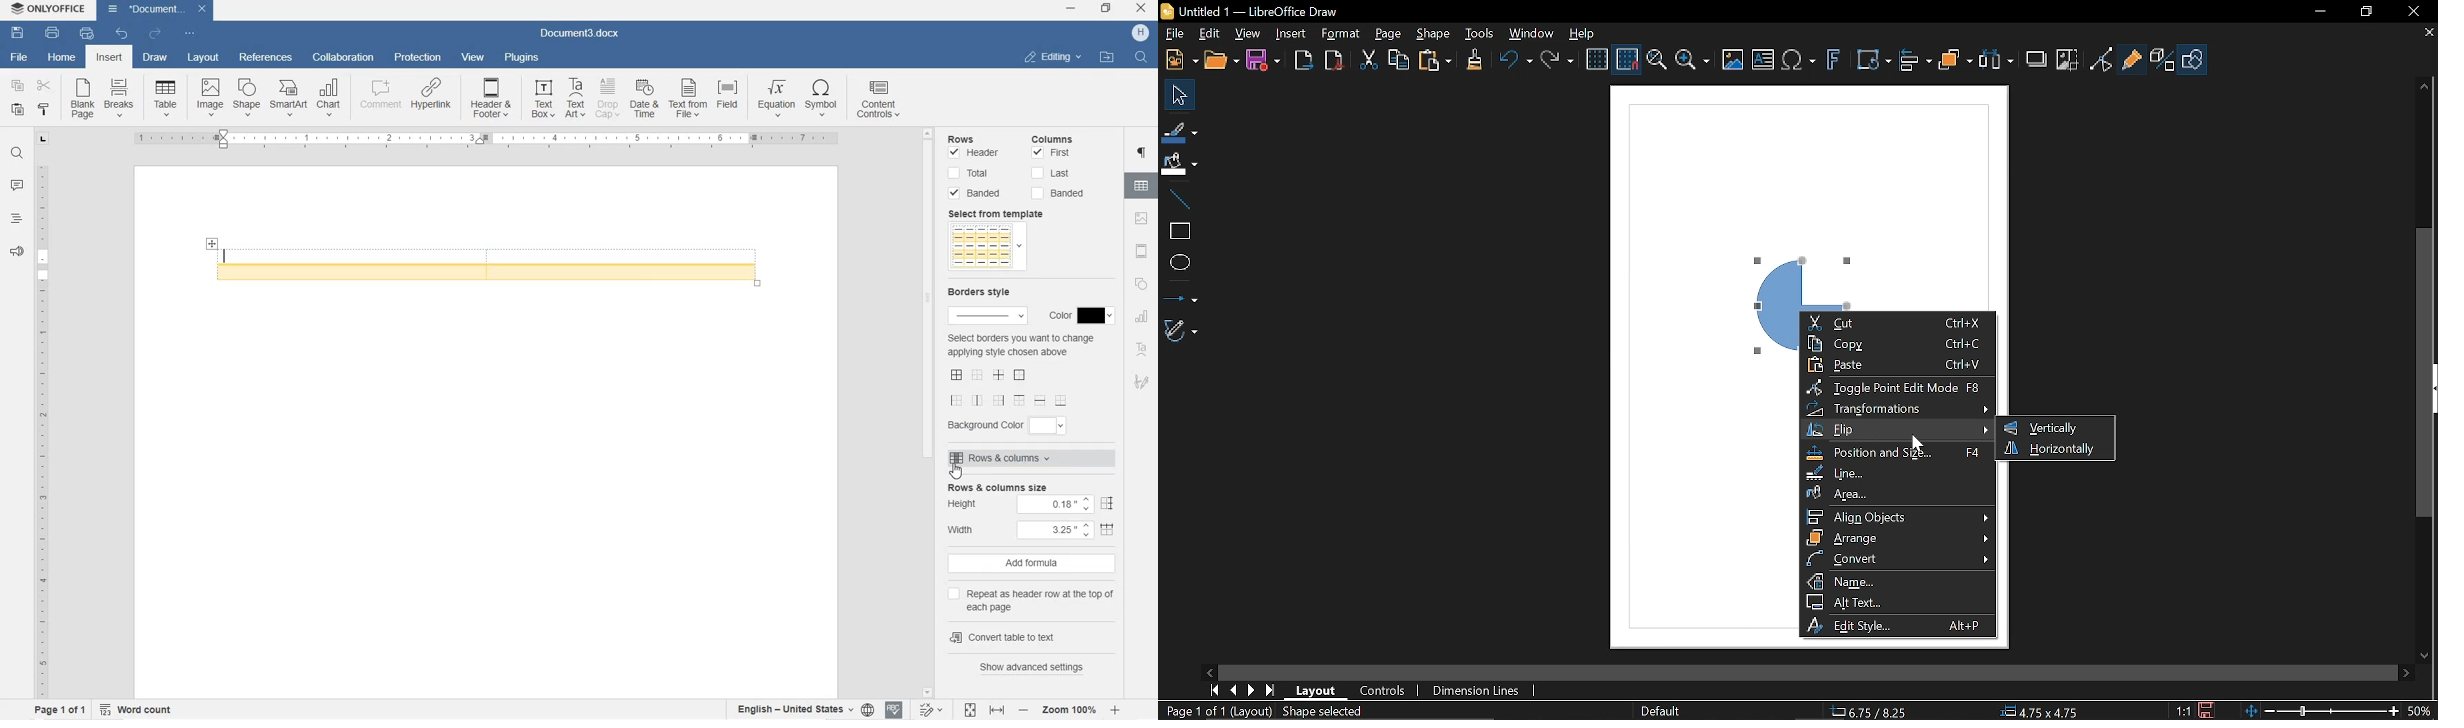  I want to click on Shape, so click(246, 97).